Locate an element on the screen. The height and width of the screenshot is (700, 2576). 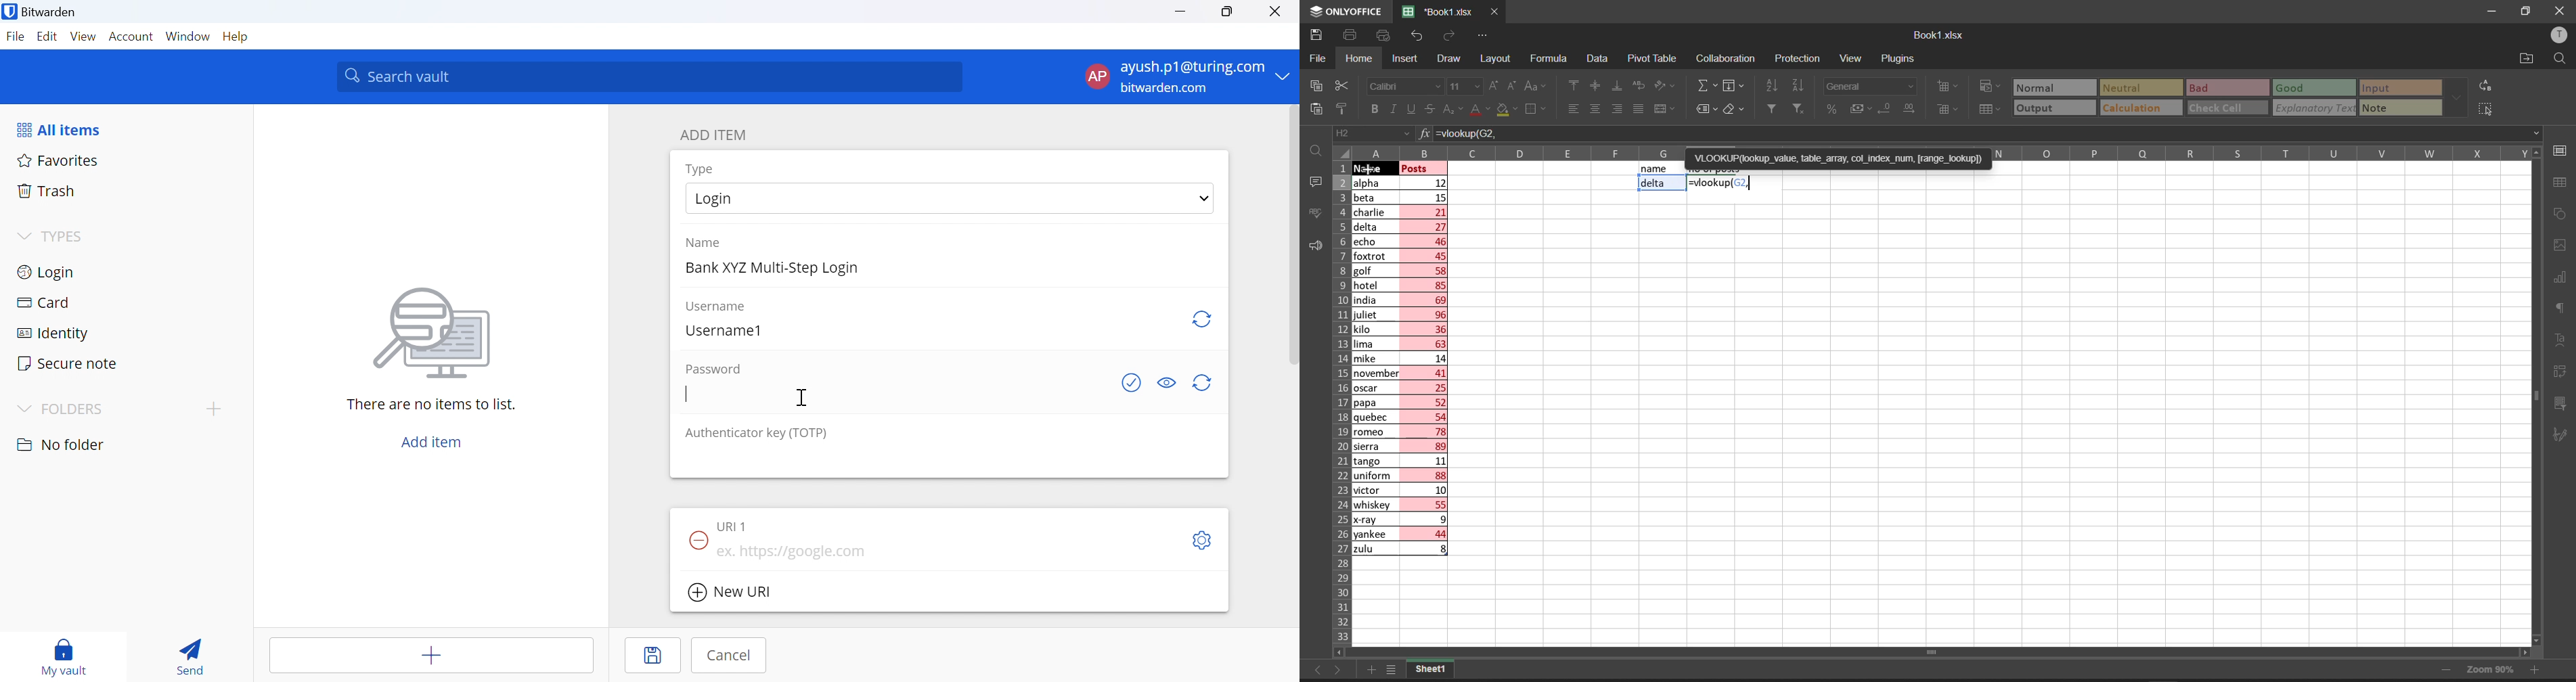
shape settings is located at coordinates (2563, 215).